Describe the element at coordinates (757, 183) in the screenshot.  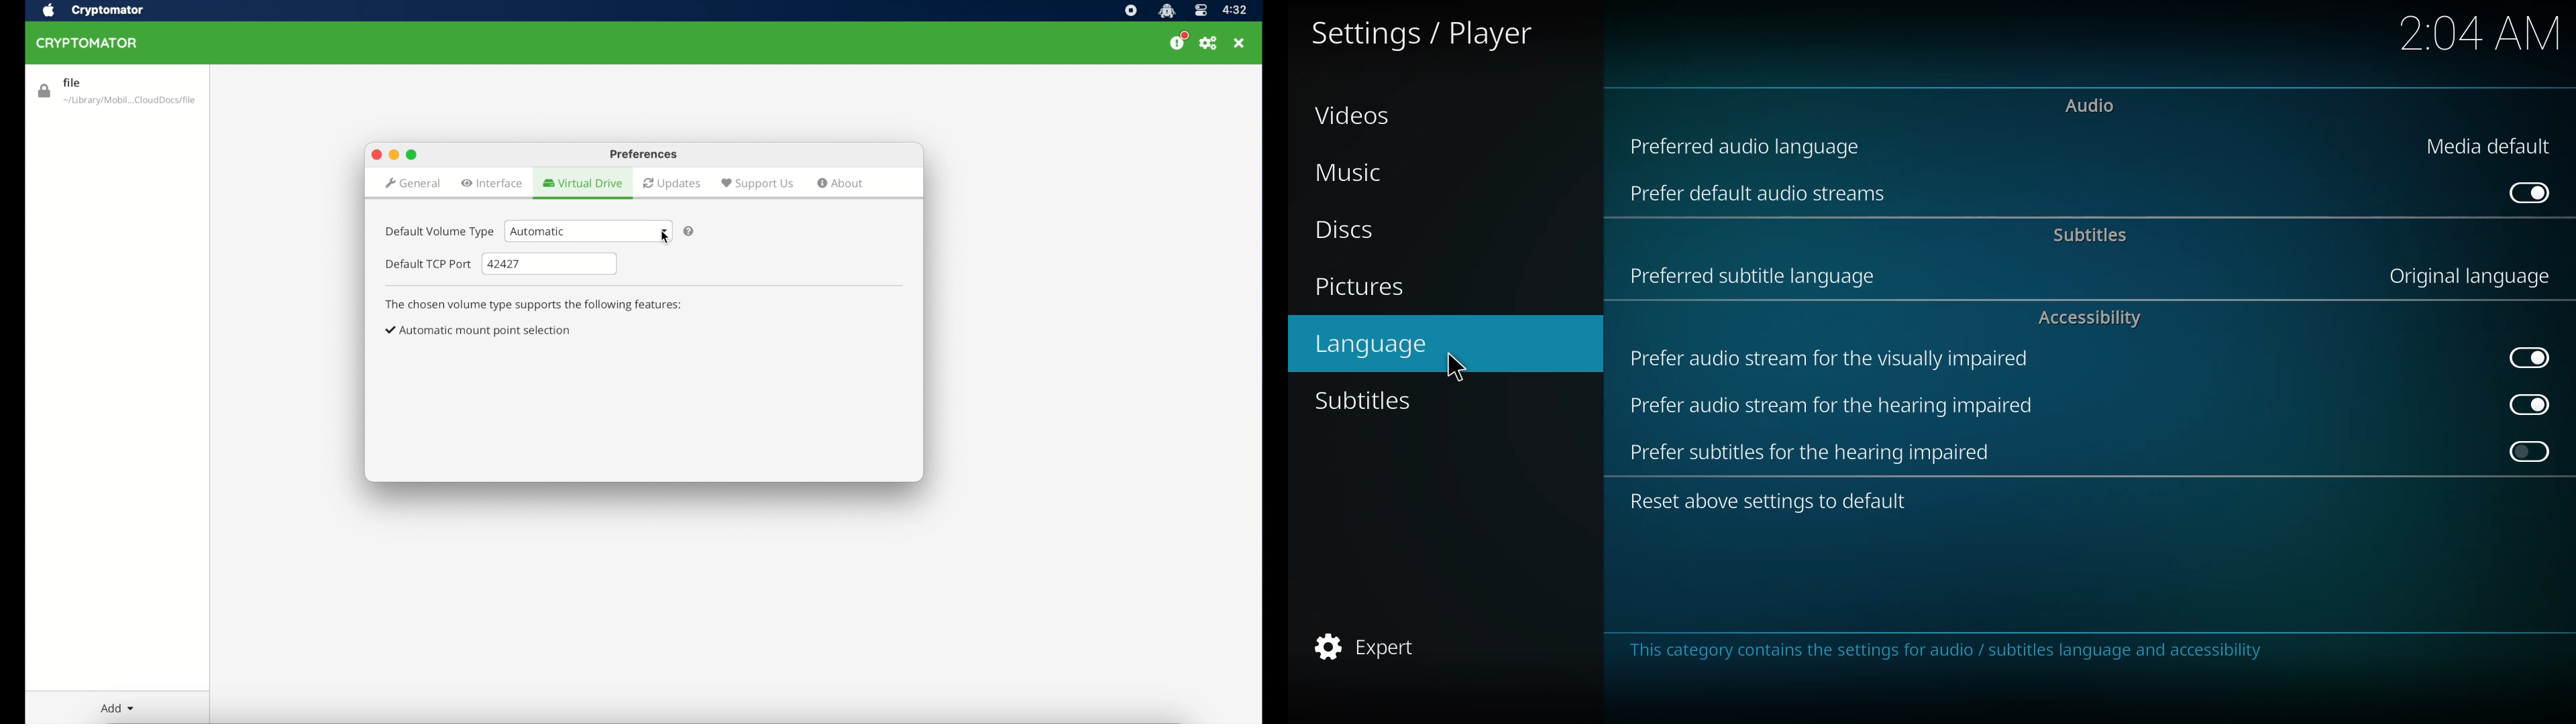
I see `support us` at that location.